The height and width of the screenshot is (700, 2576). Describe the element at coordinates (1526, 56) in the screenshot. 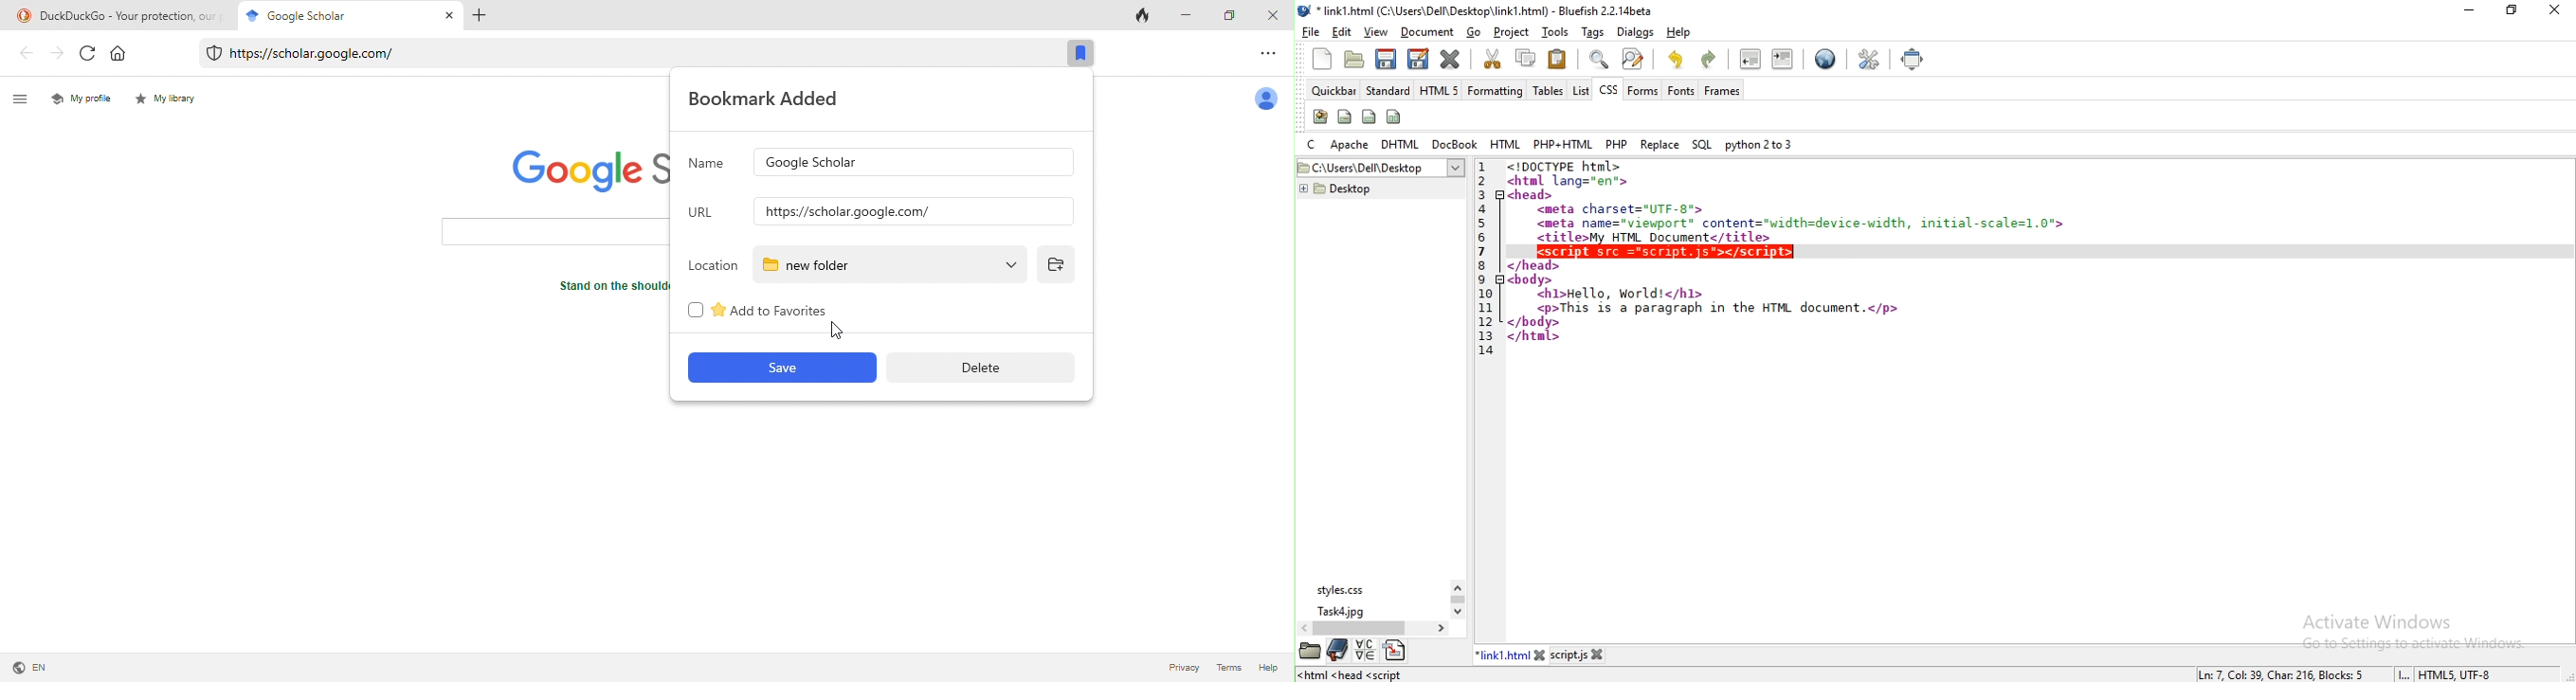

I see `copy` at that location.